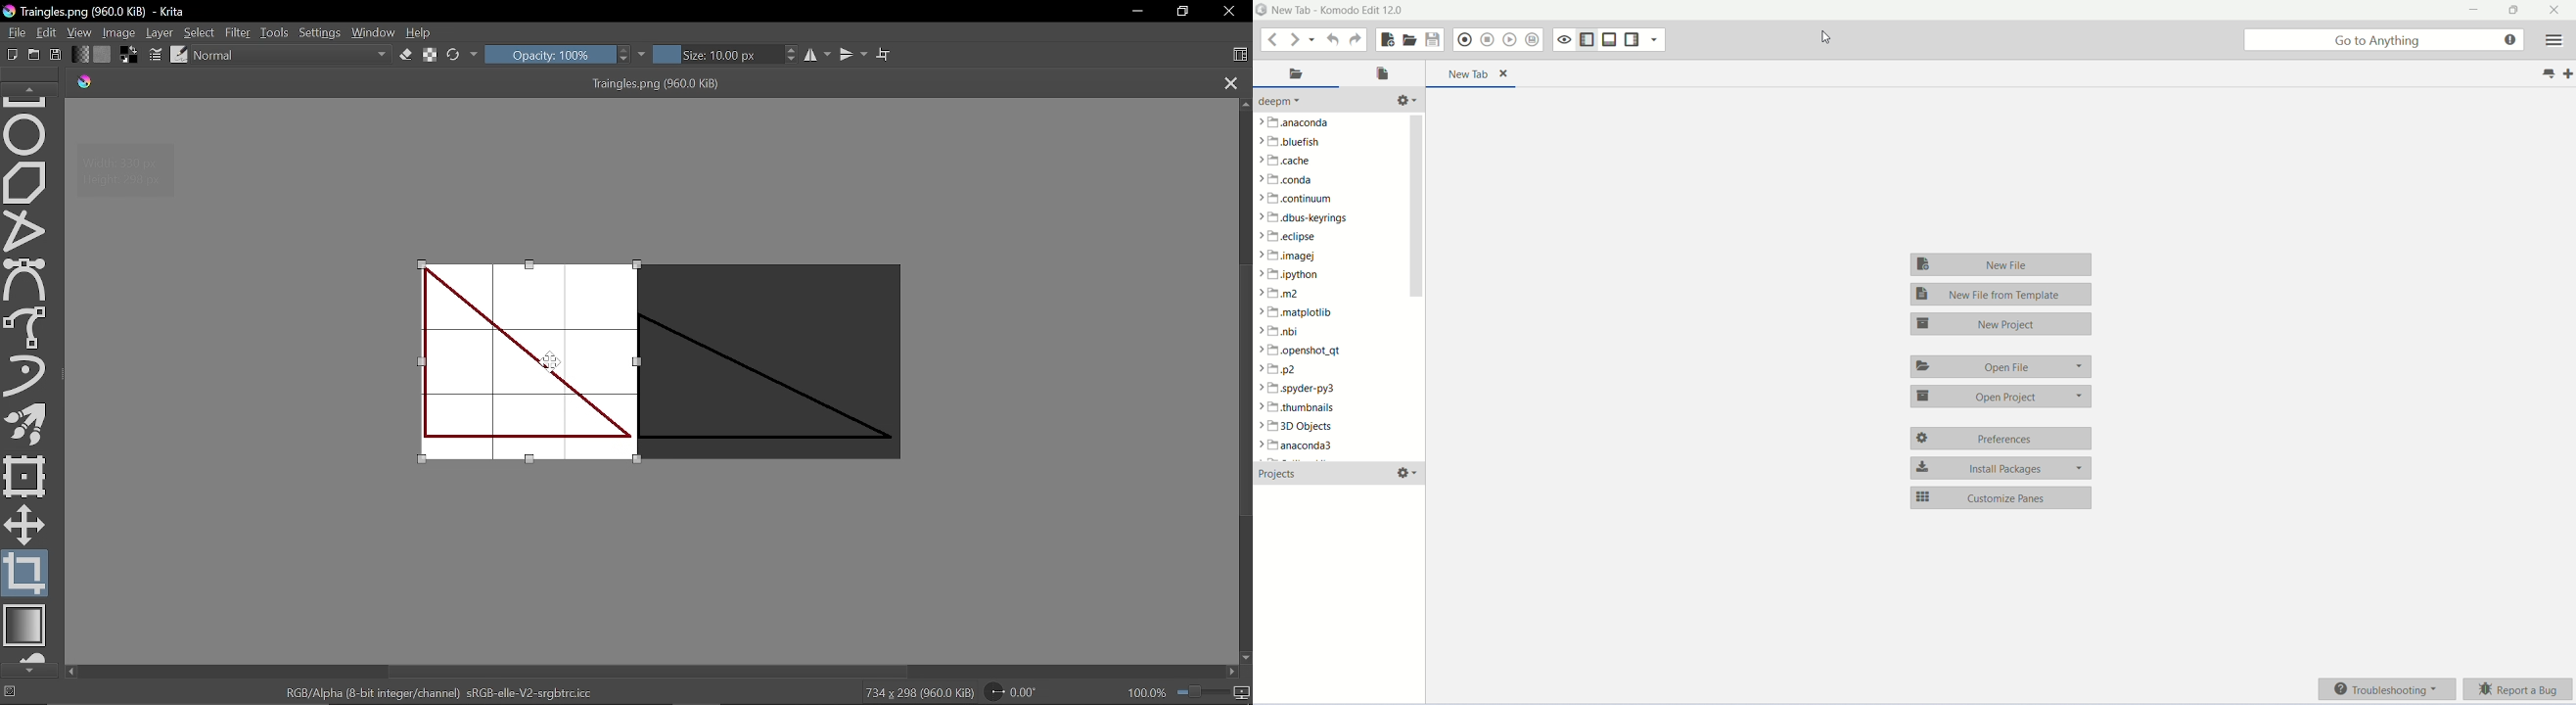 The image size is (2576, 728). Describe the element at coordinates (237, 32) in the screenshot. I see `Filter` at that location.